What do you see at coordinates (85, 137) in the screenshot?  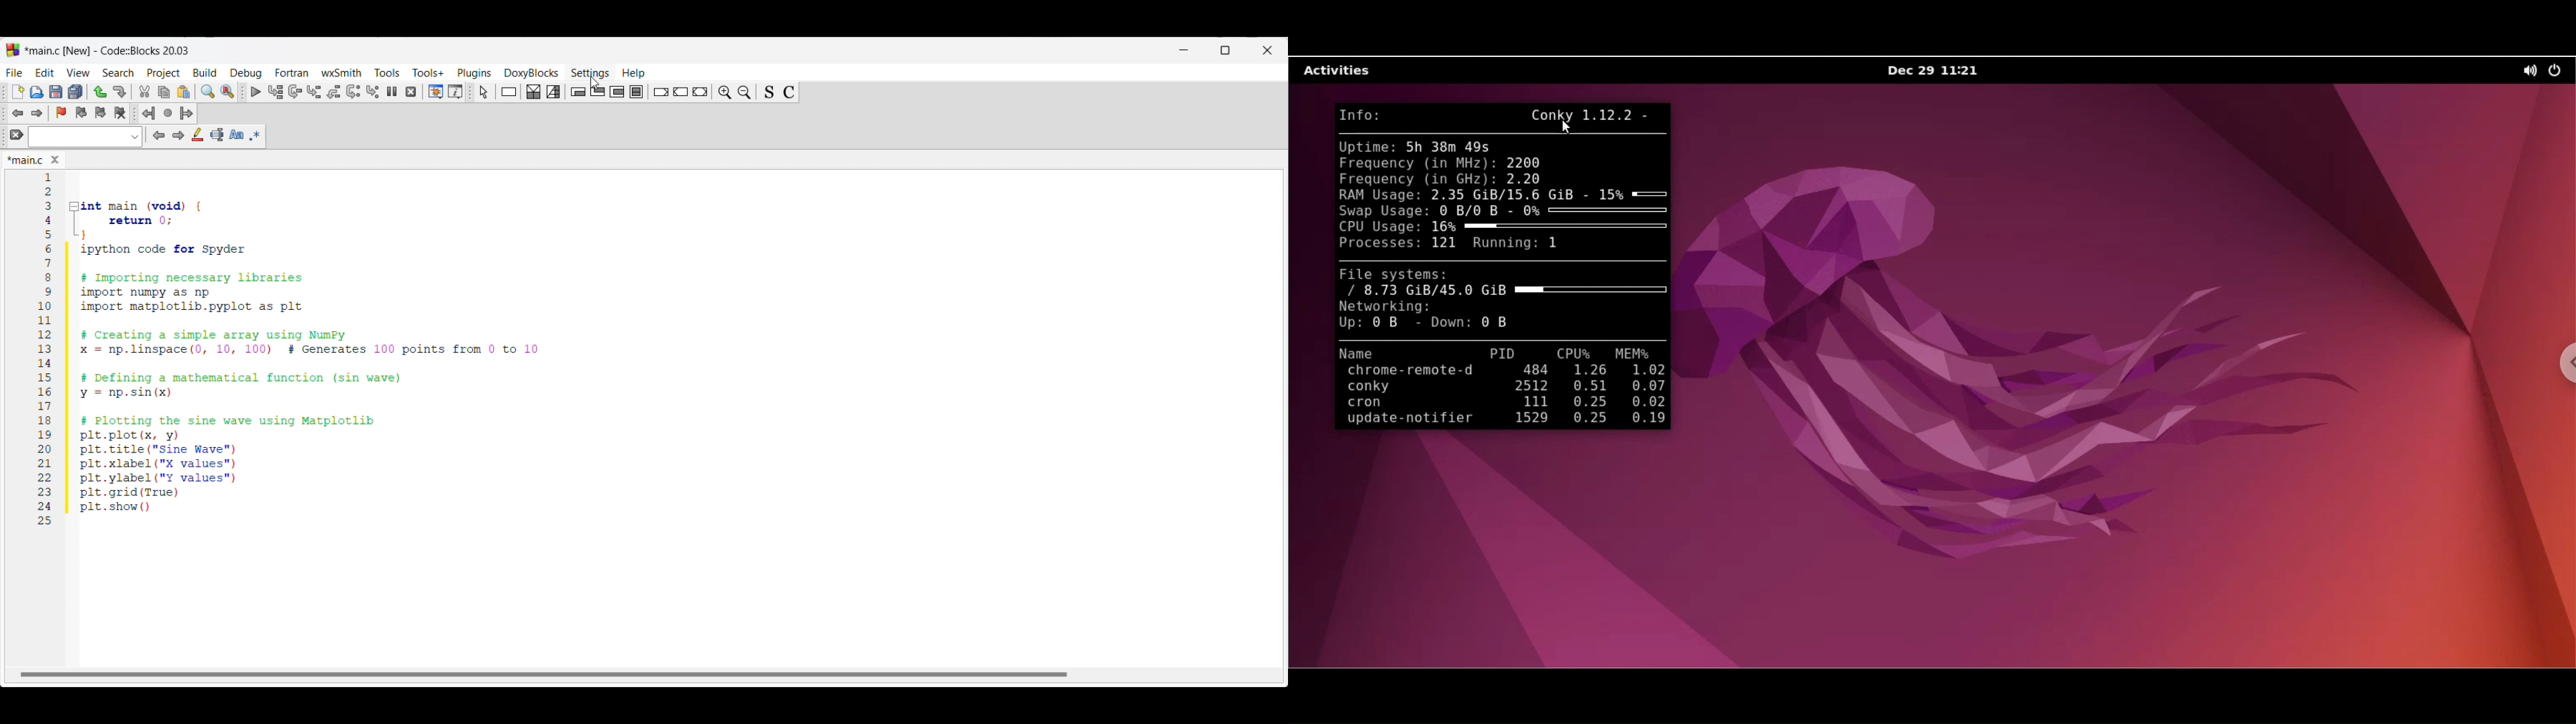 I see `Text box and text options` at bounding box center [85, 137].